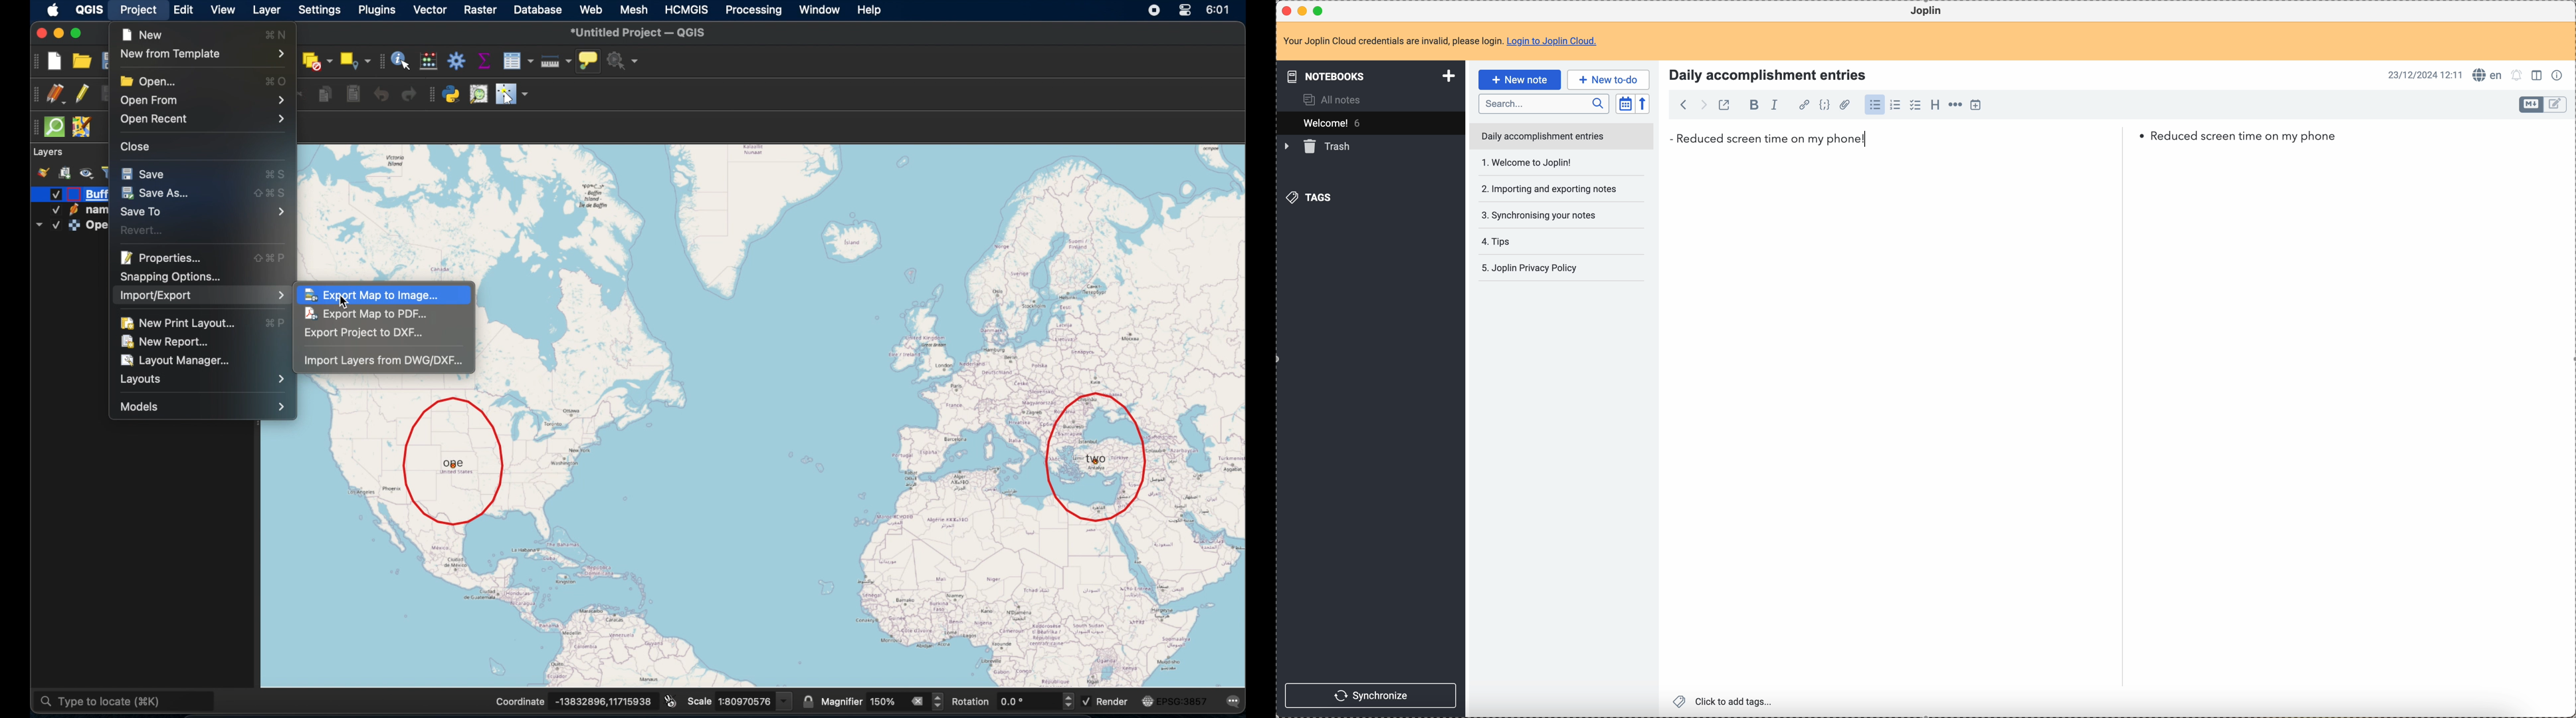 The height and width of the screenshot is (728, 2576). Describe the element at coordinates (1975, 105) in the screenshot. I see `insert time` at that location.